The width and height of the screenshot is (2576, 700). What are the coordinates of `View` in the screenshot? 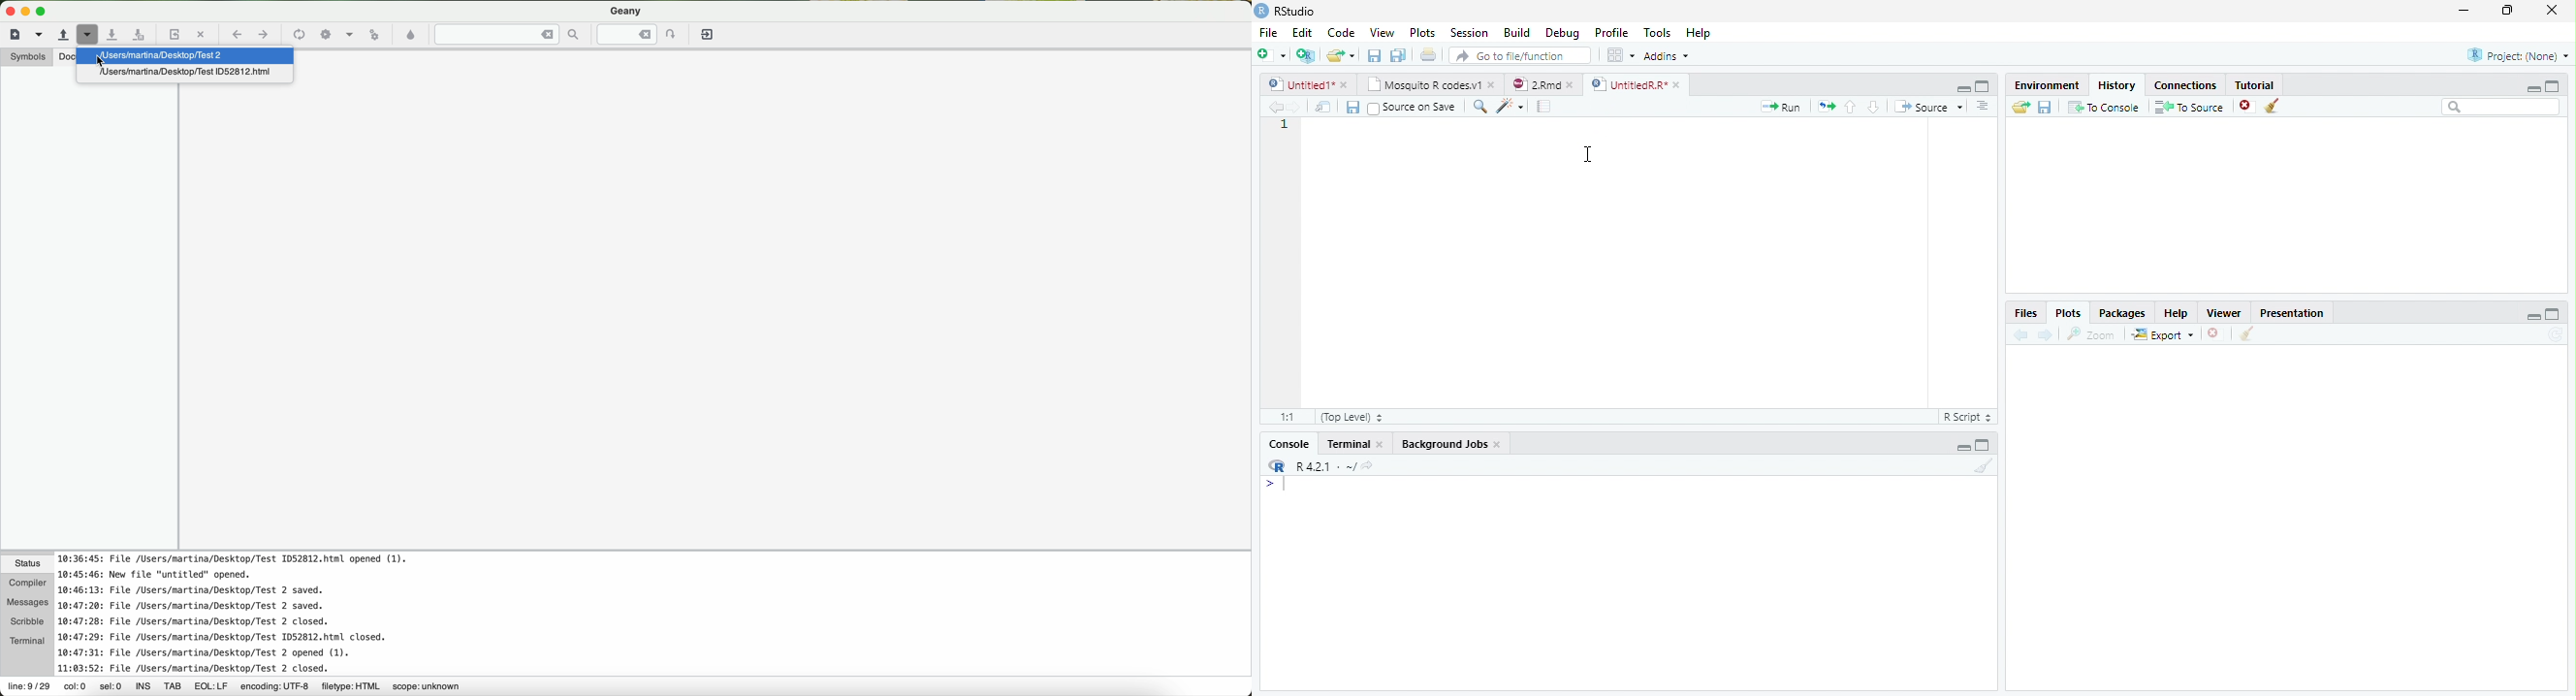 It's located at (1381, 33).